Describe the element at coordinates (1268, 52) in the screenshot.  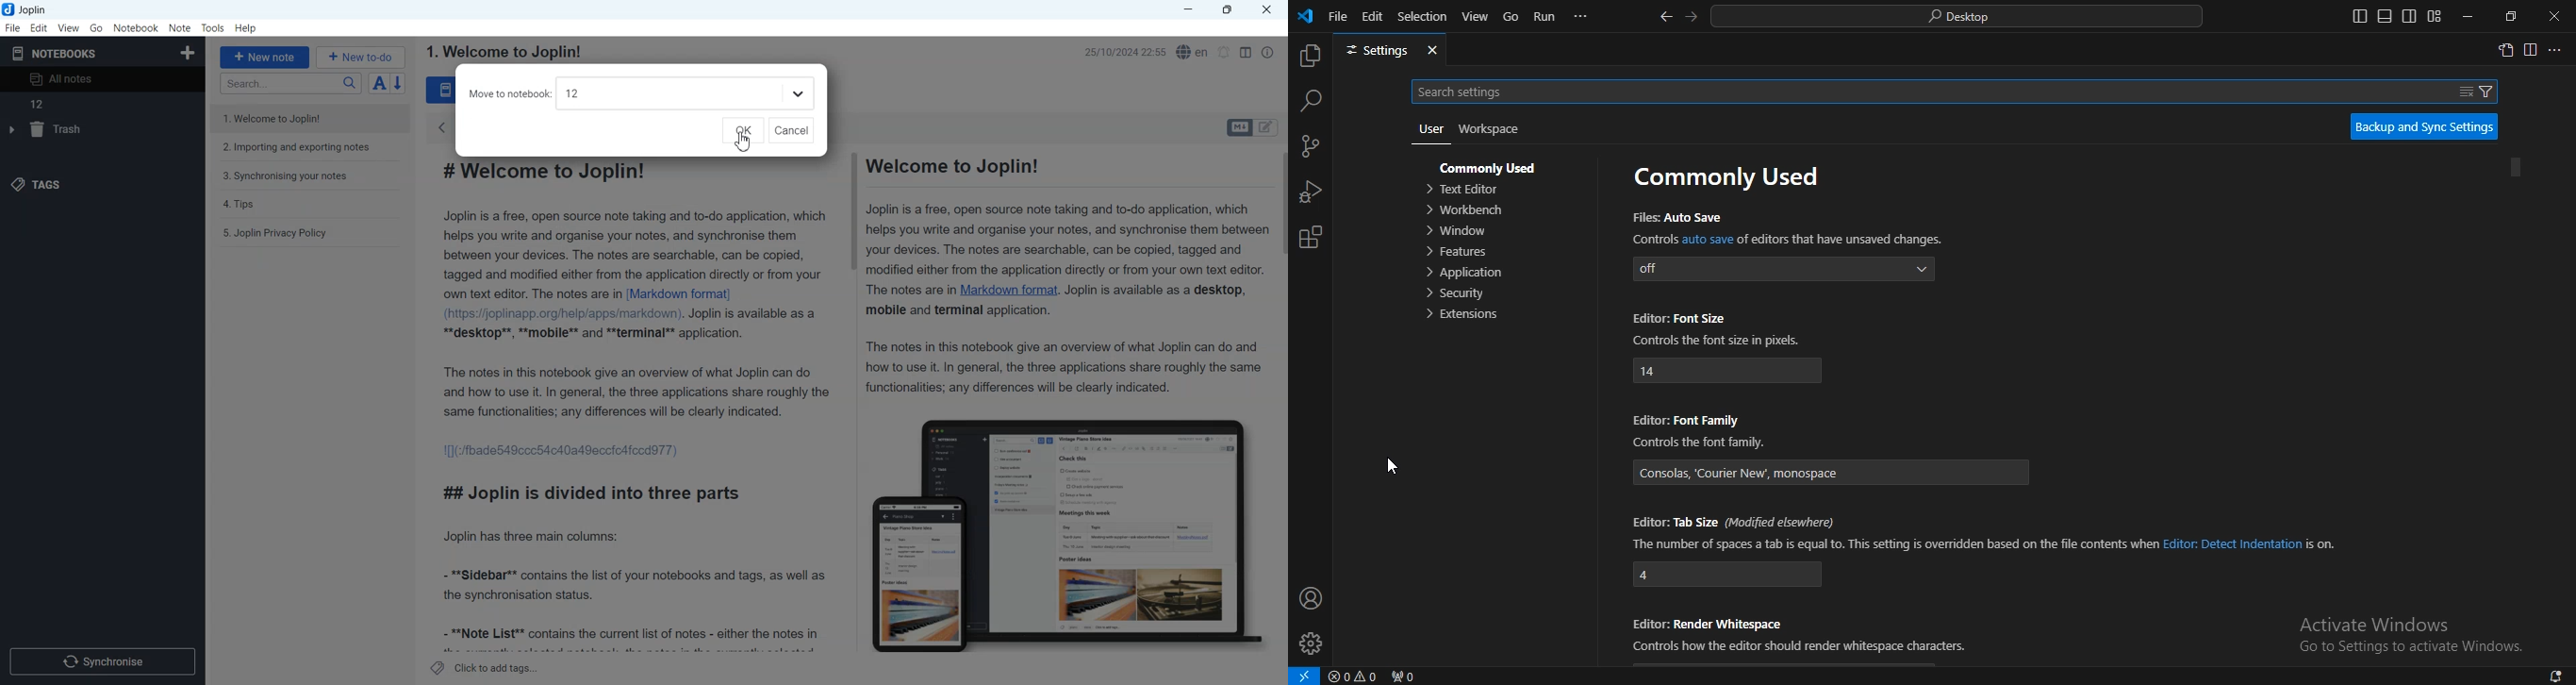
I see `Note Properties` at that location.